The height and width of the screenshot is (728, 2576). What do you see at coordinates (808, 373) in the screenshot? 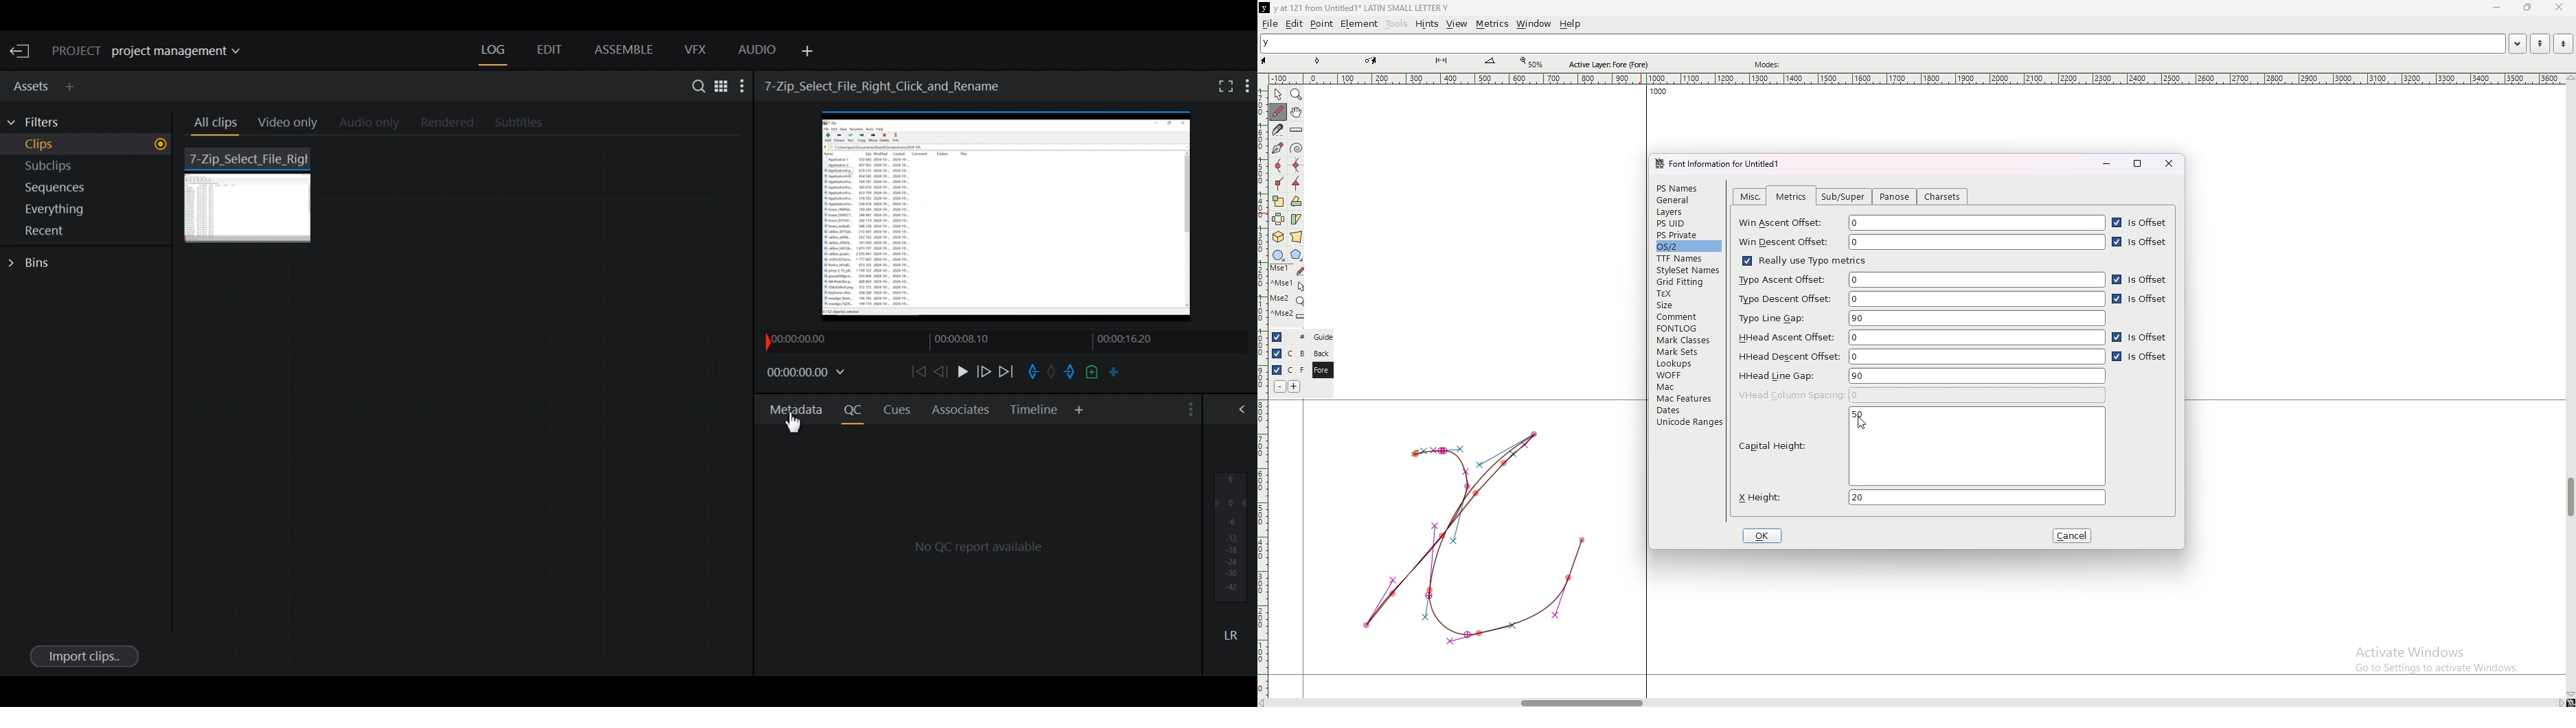
I see `Timecodes and reels` at bounding box center [808, 373].